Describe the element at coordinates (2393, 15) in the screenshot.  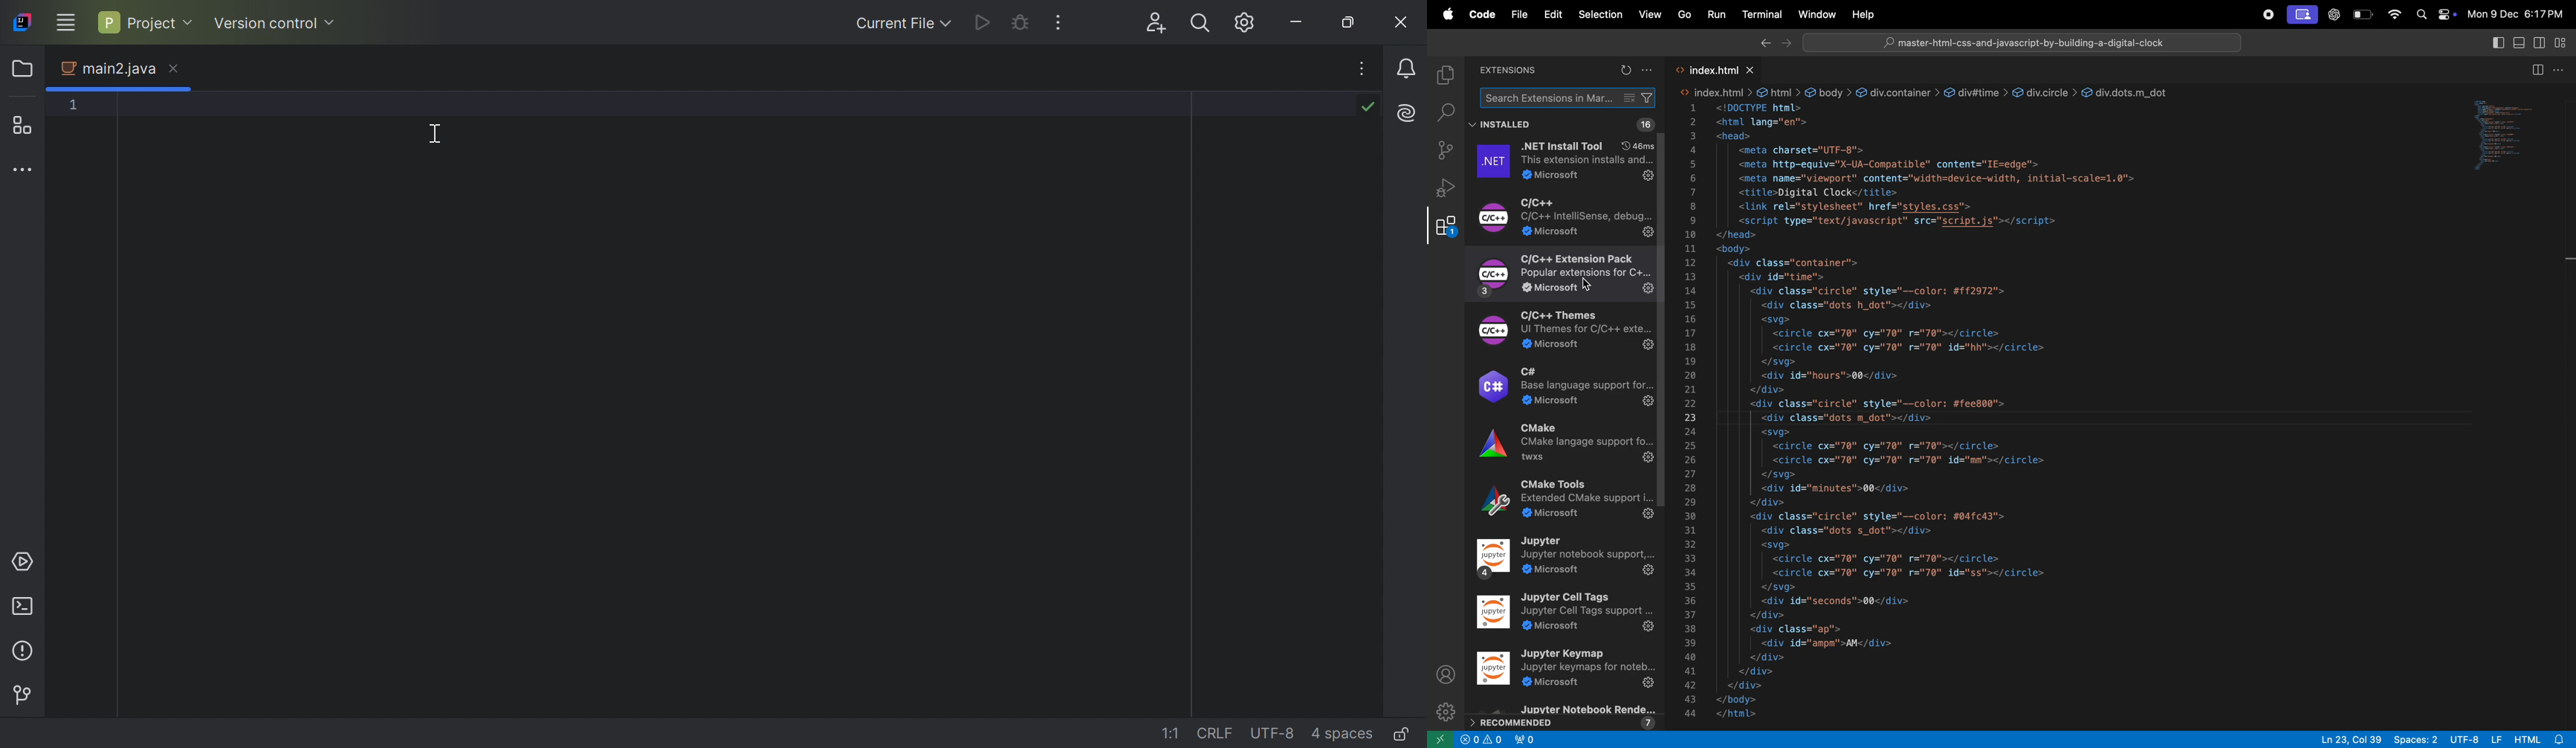
I see `wifi` at that location.